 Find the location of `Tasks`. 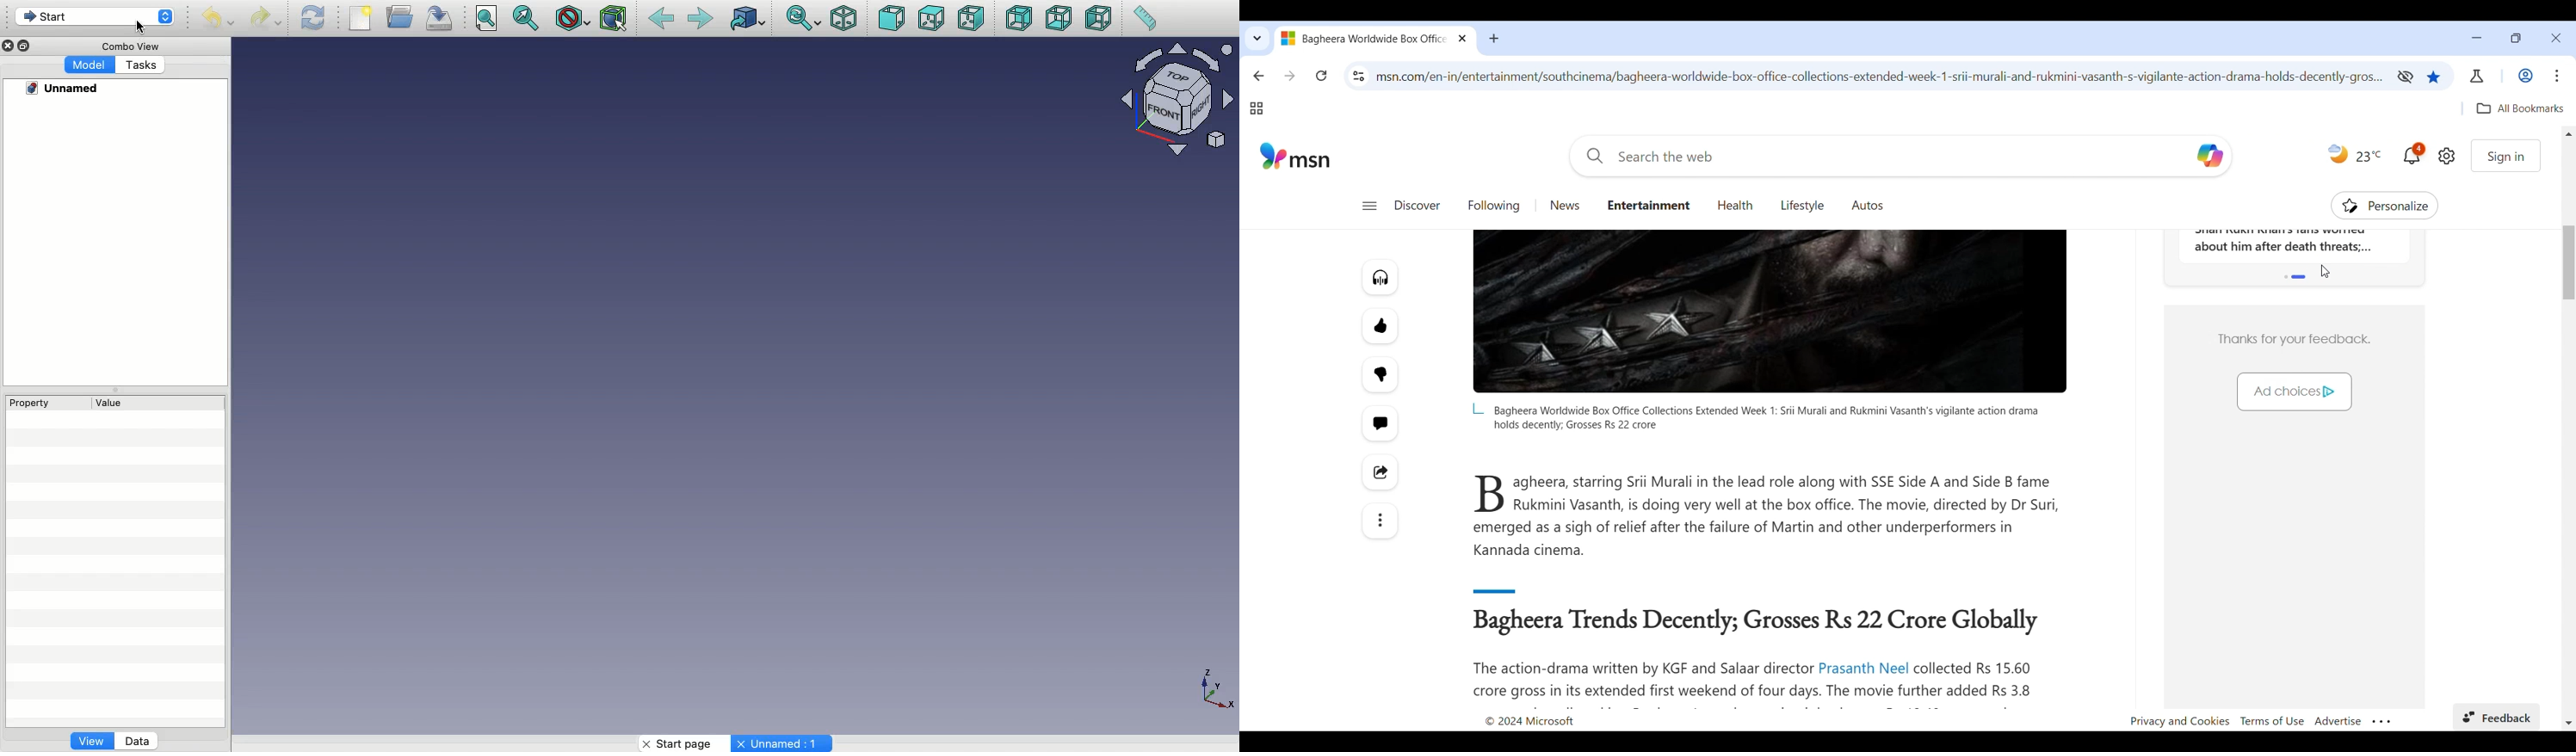

Tasks is located at coordinates (143, 65).